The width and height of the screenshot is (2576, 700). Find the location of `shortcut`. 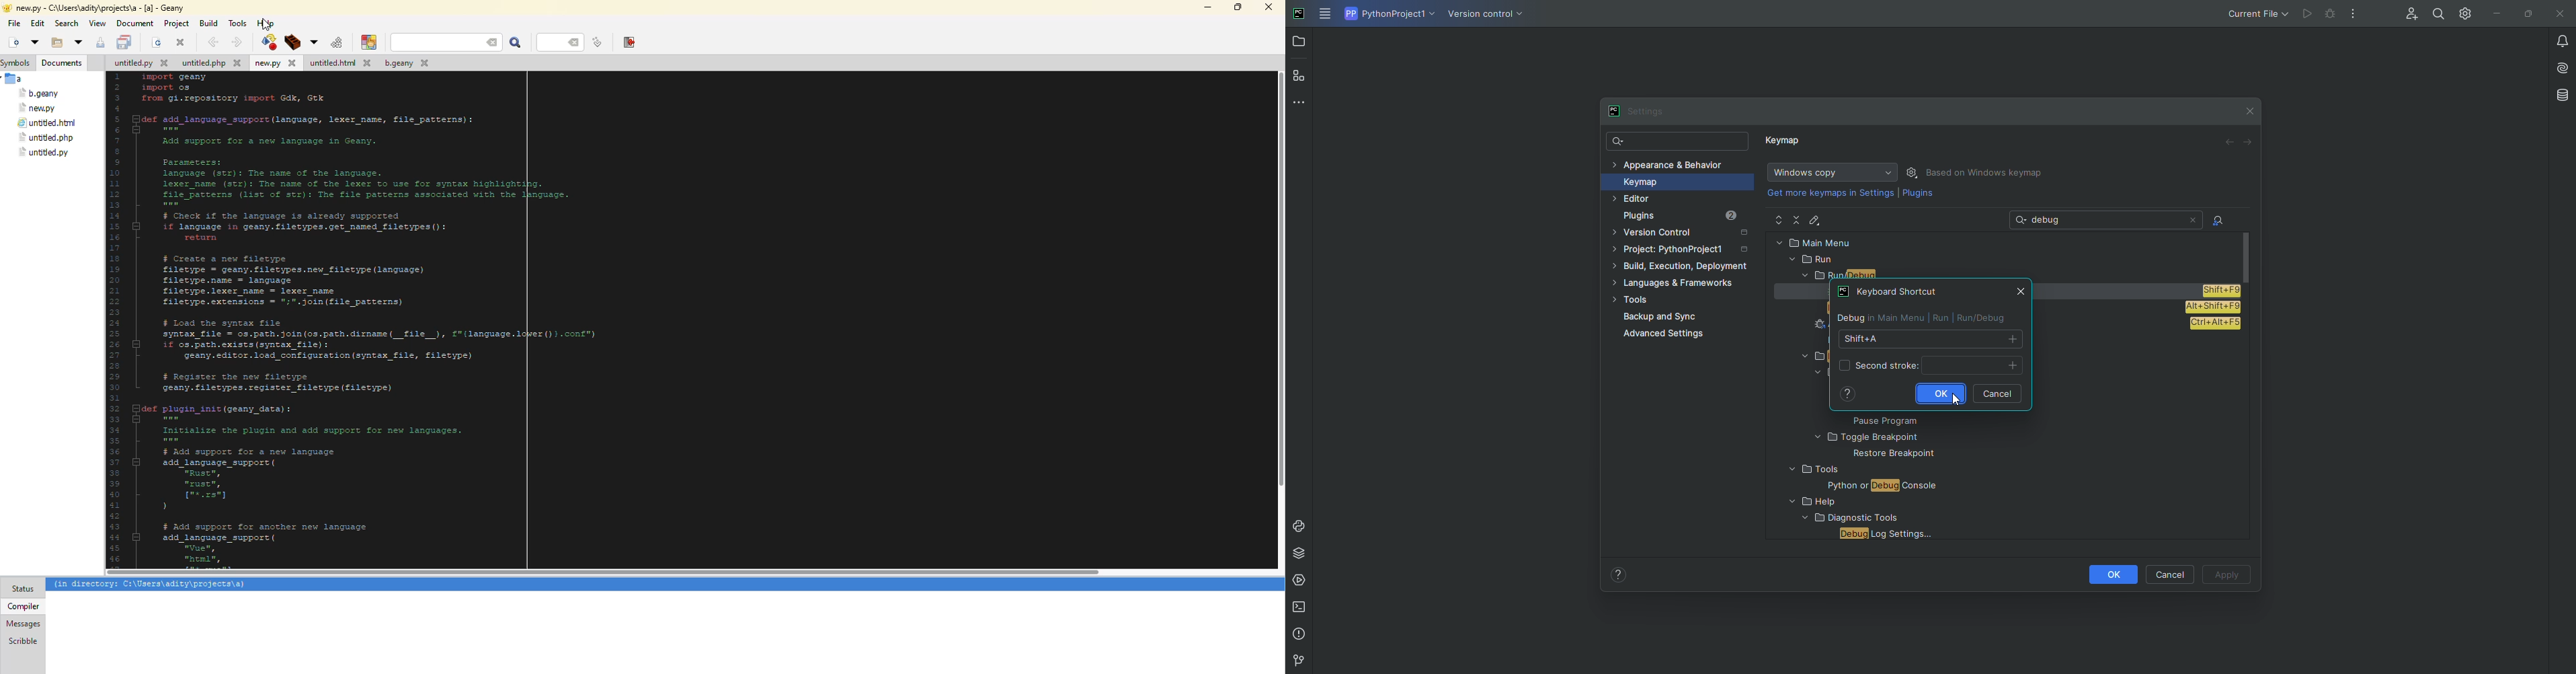

shortcut is located at coordinates (1928, 338).